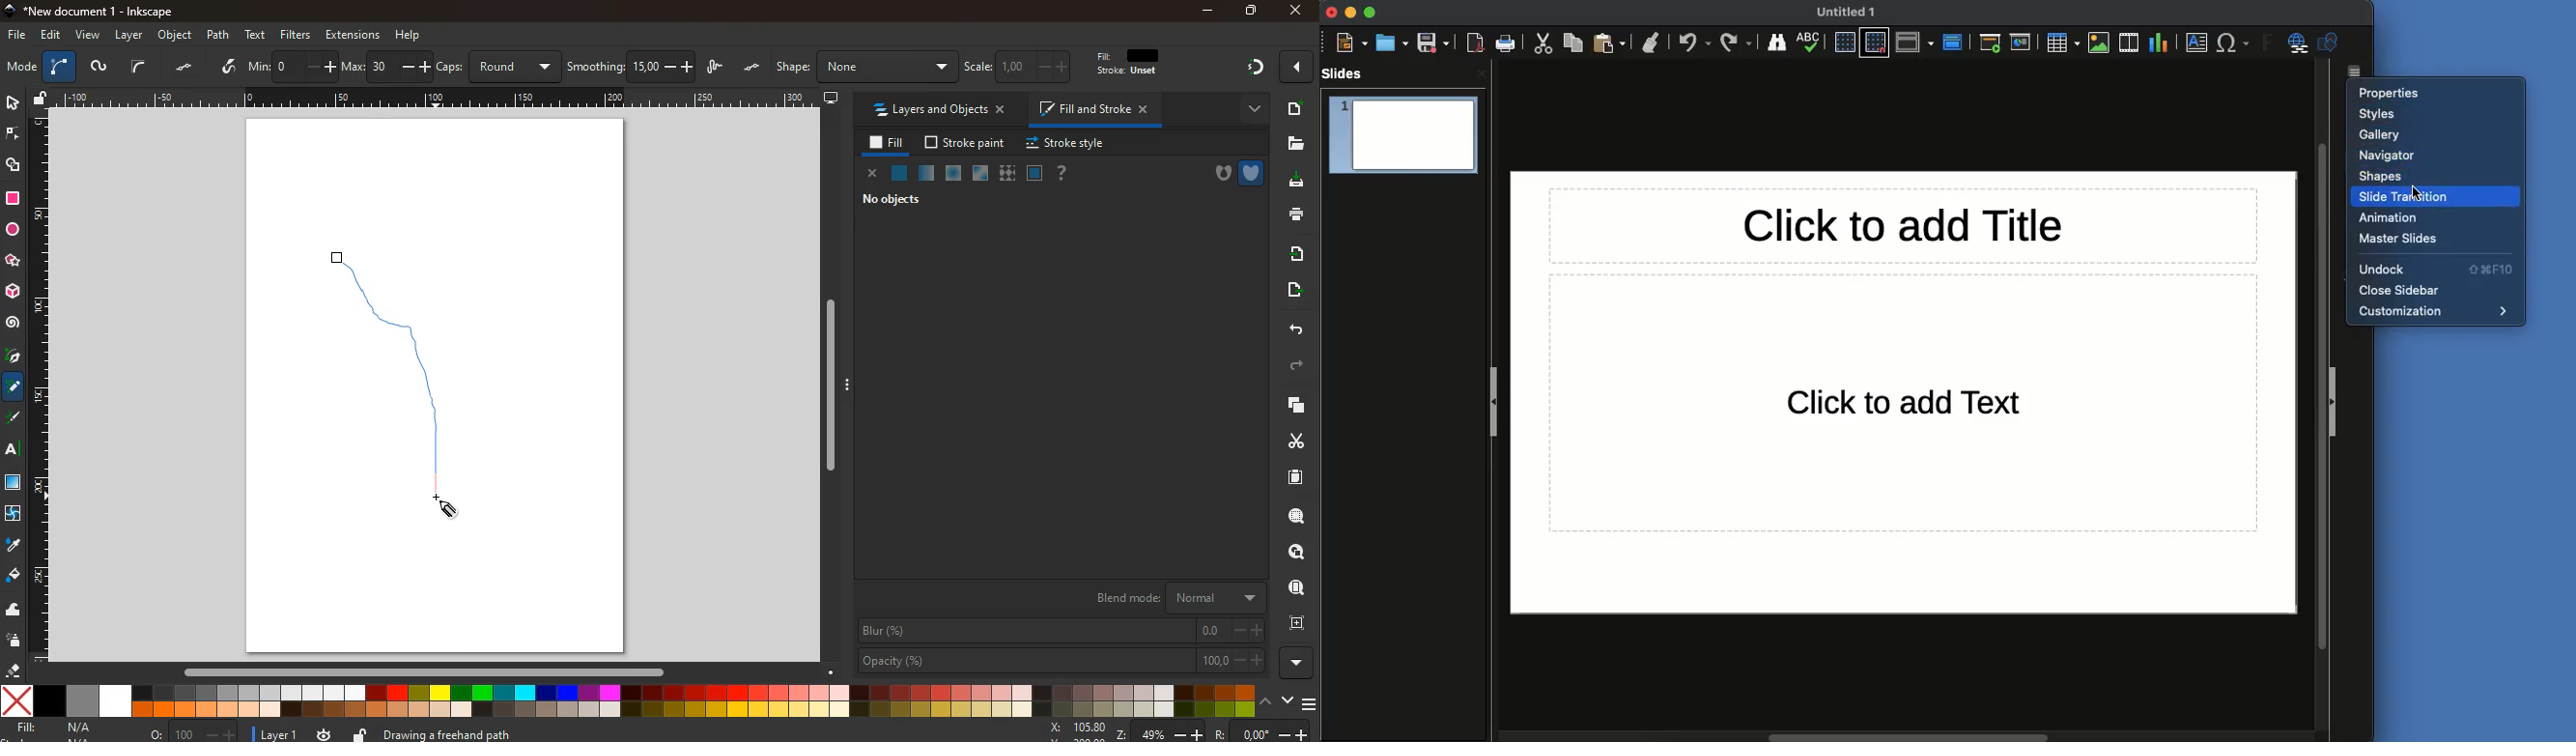 This screenshot has height=756, width=2576. What do you see at coordinates (1254, 171) in the screenshot?
I see `shield` at bounding box center [1254, 171].